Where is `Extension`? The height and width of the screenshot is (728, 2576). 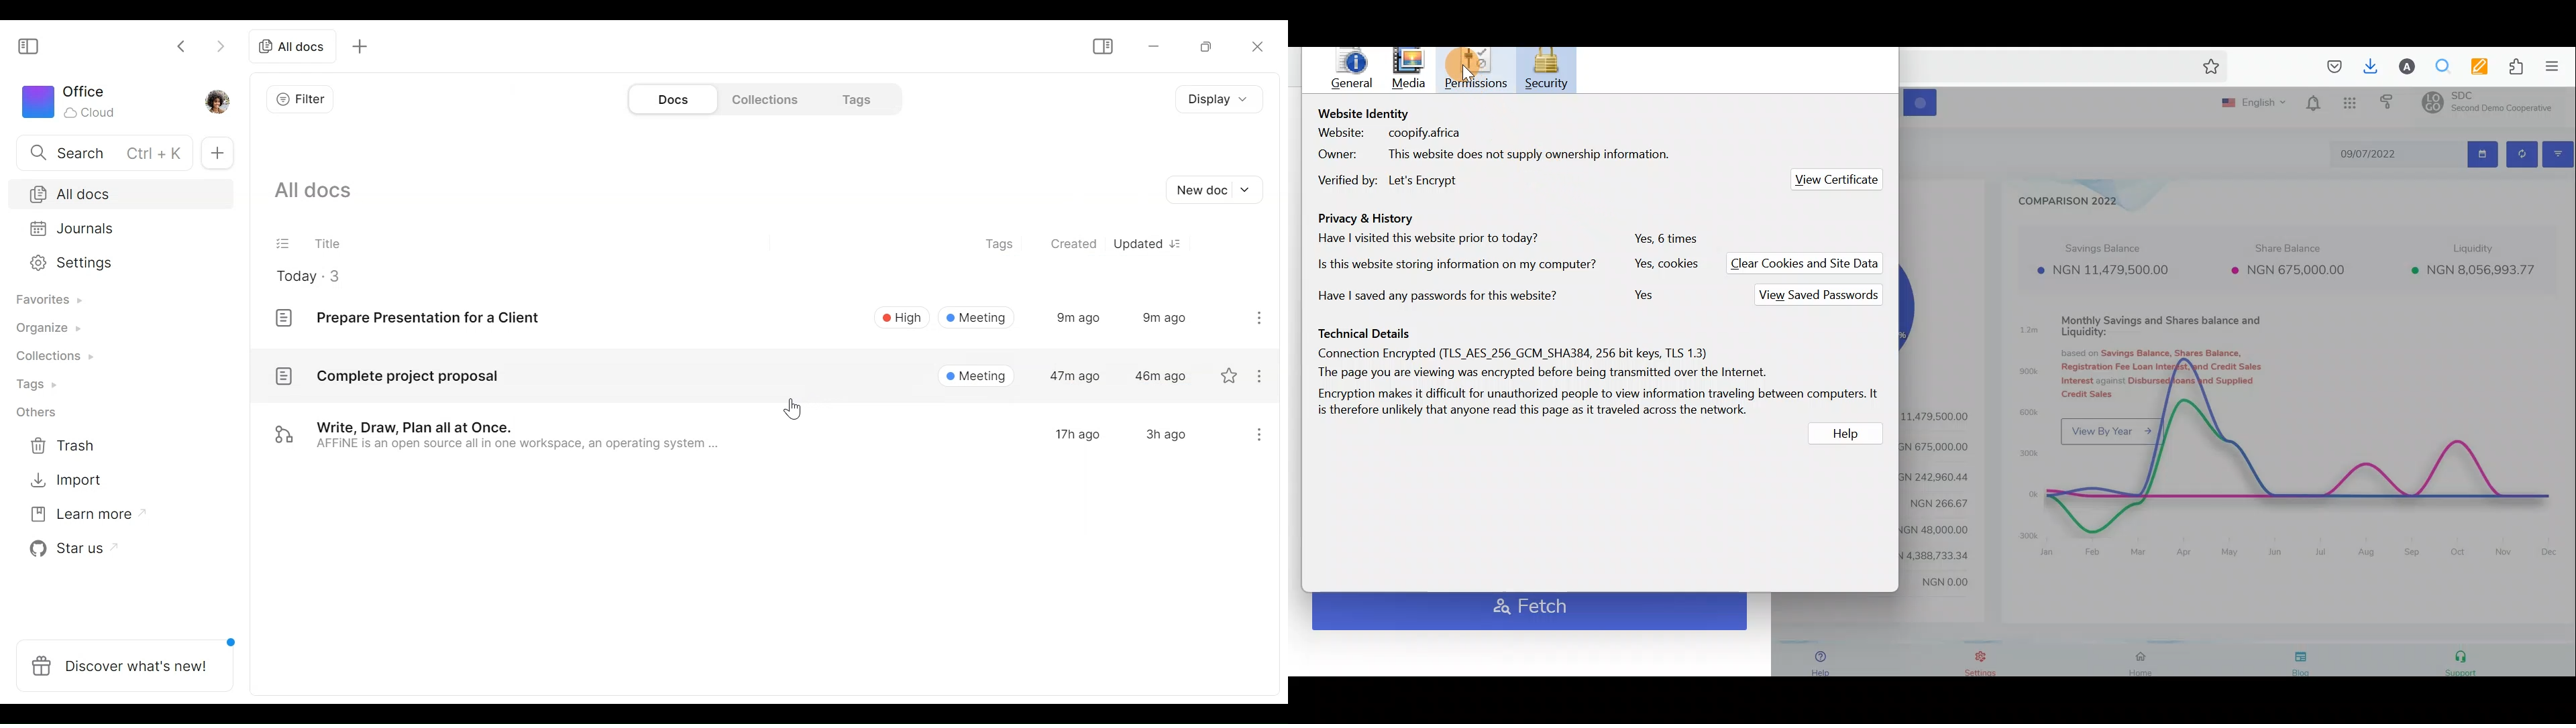
Extension is located at coordinates (2510, 67).